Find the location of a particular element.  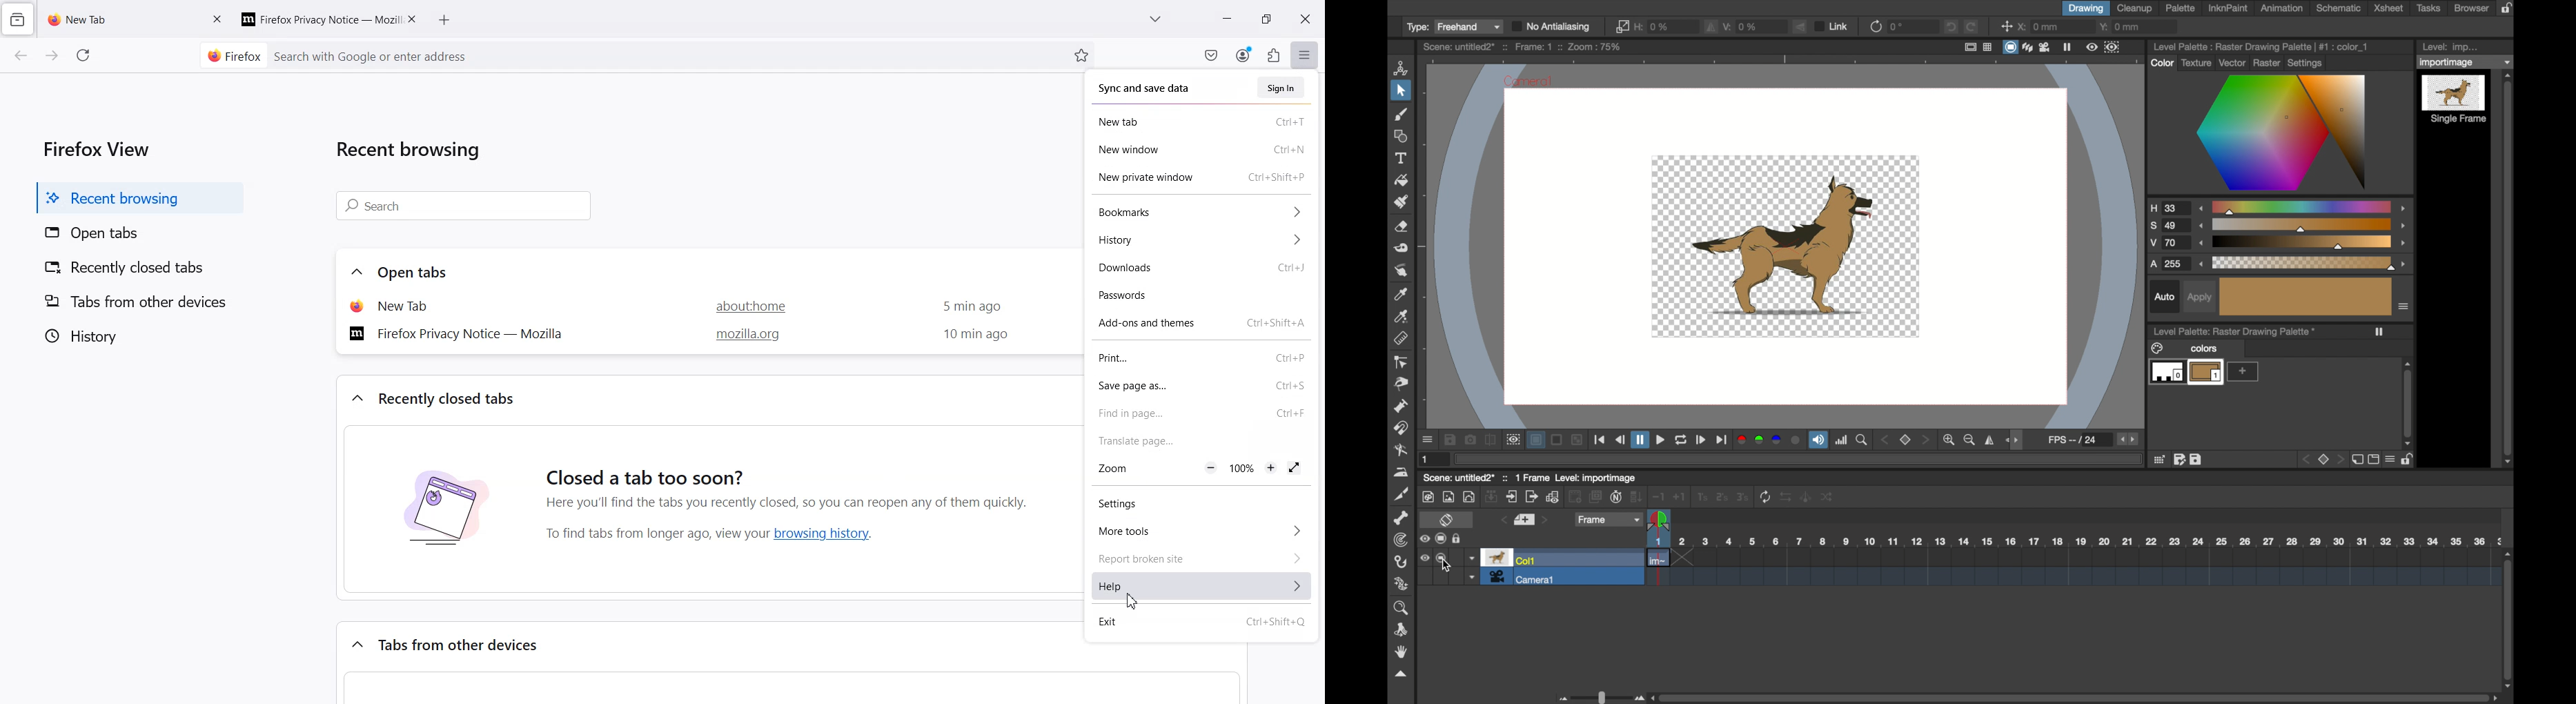

Scene: untitled2* :: Frame: 1 :: Zoom: 75% is located at coordinates (1522, 47).